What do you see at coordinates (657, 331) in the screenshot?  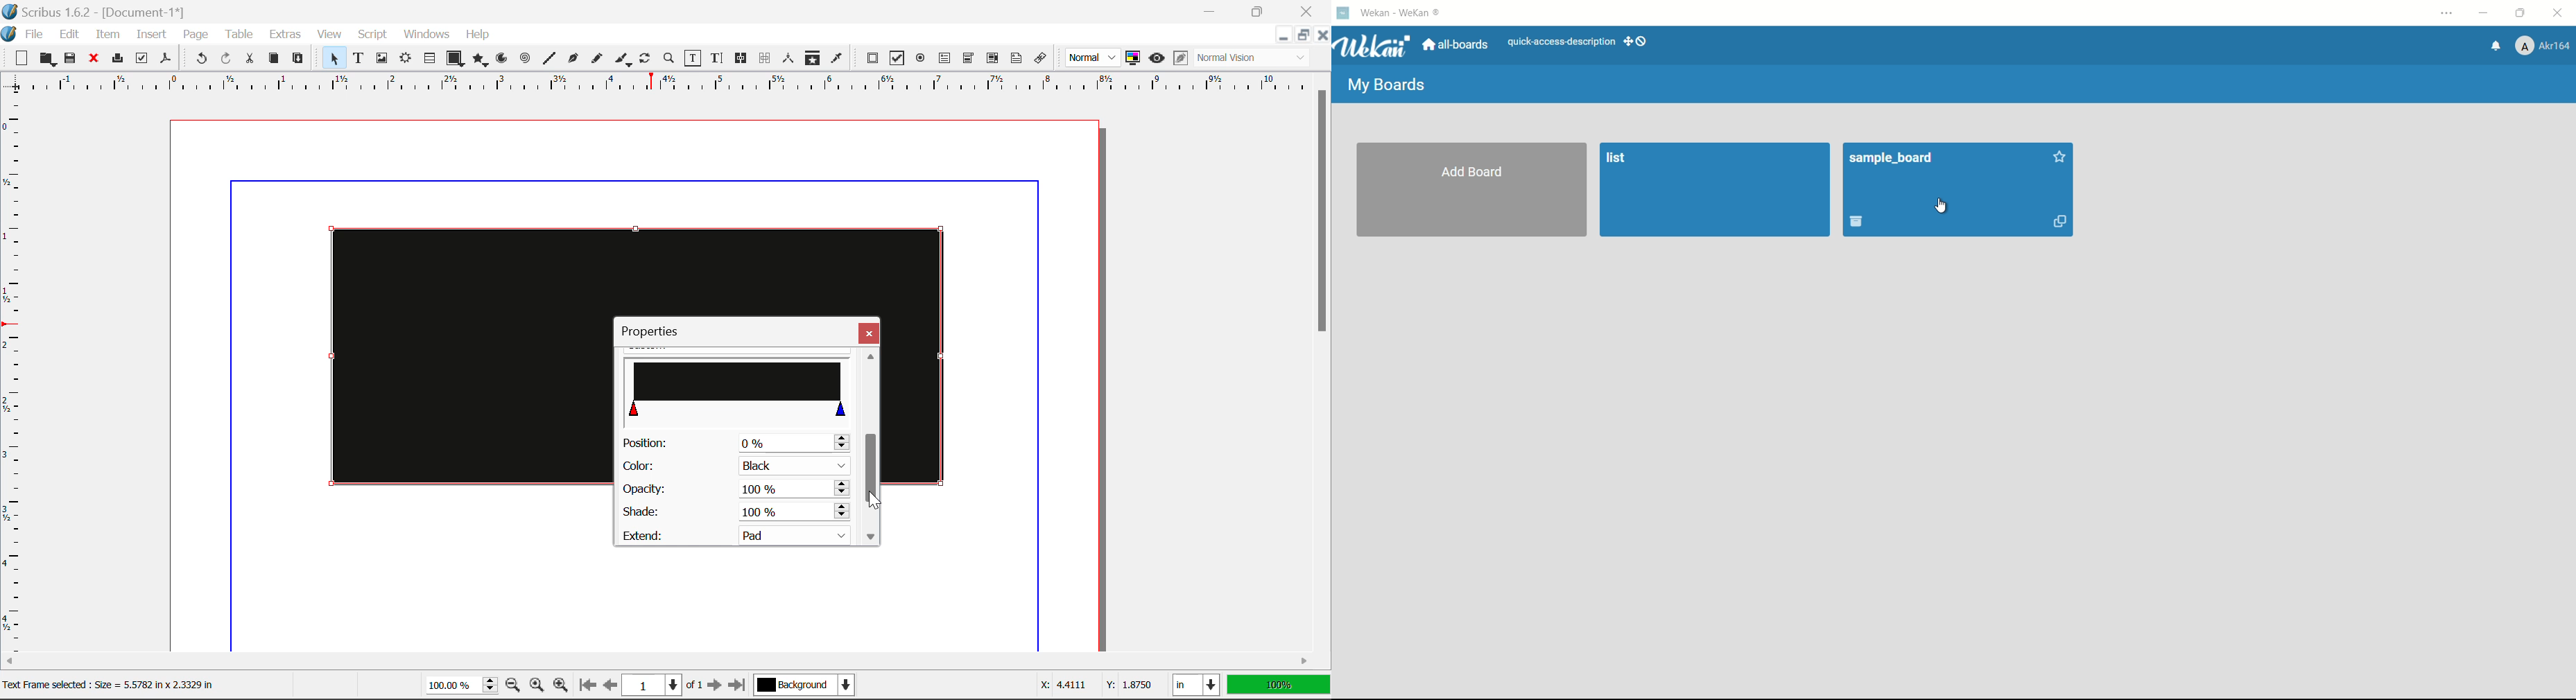 I see `Properties` at bounding box center [657, 331].